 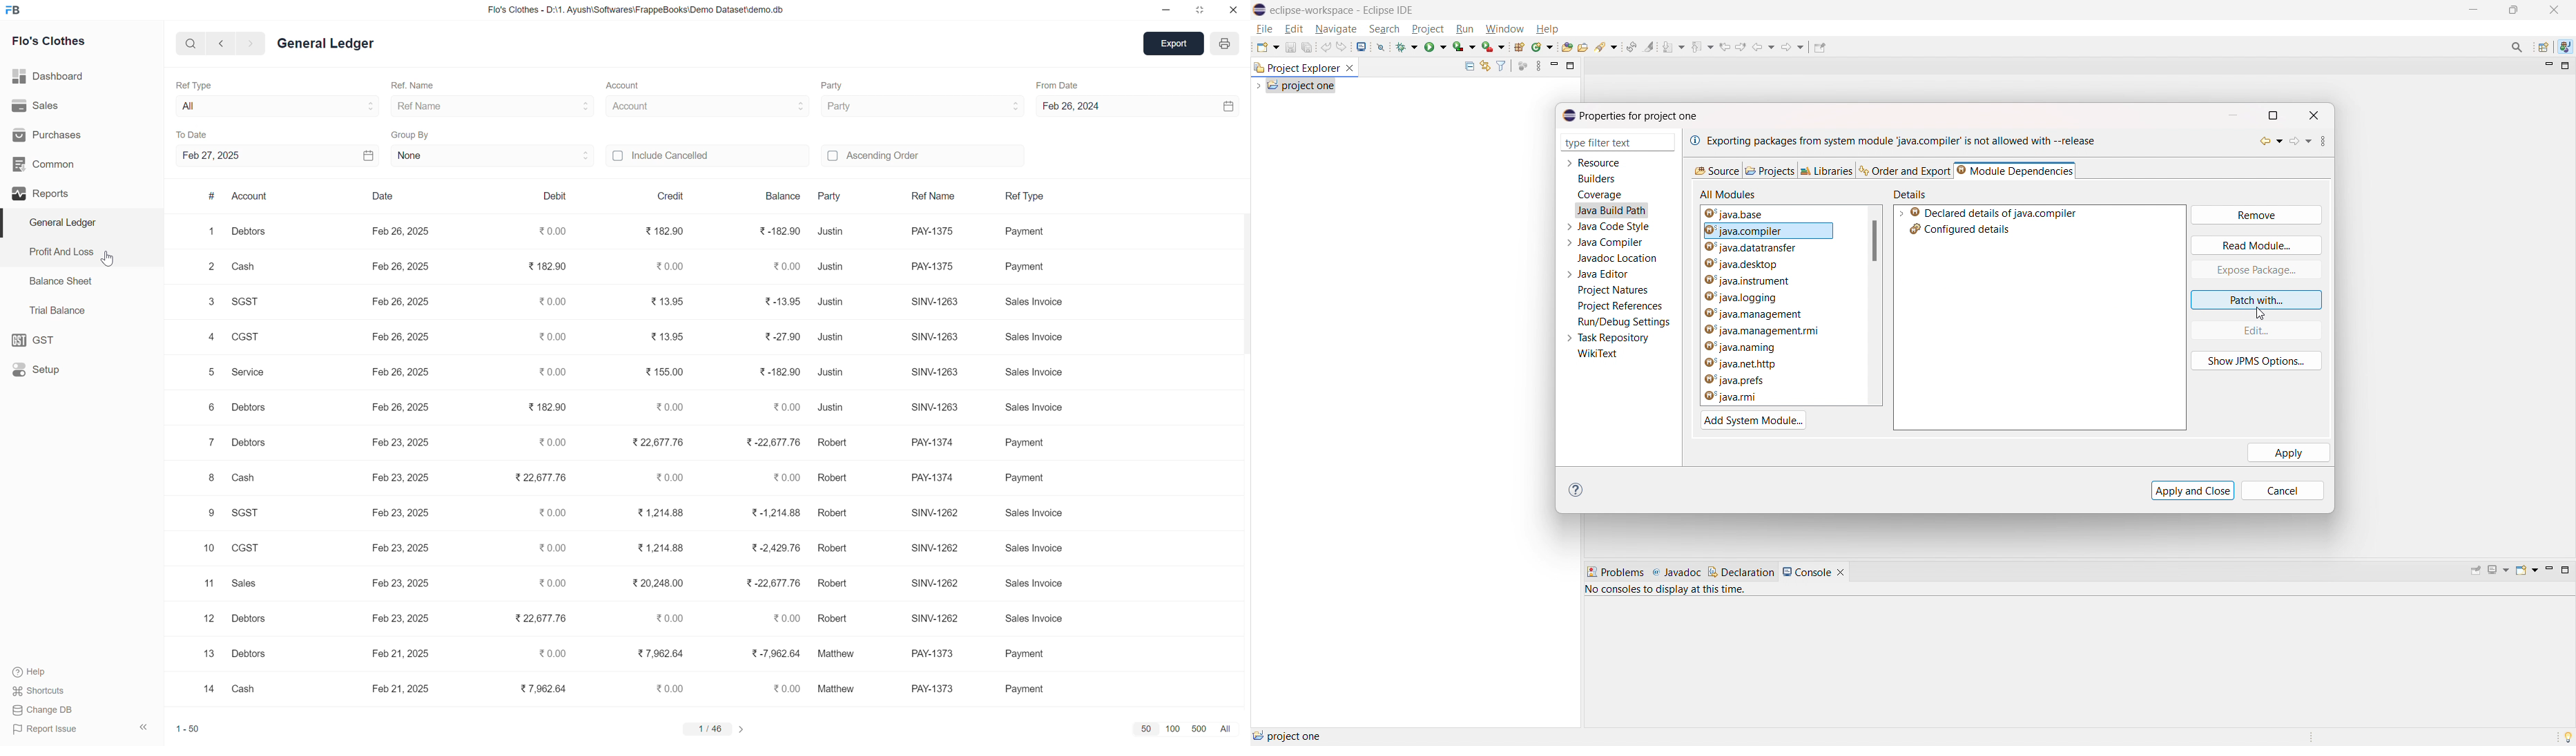 What do you see at coordinates (1040, 517) in the screenshot?
I see `Sales Invoice` at bounding box center [1040, 517].